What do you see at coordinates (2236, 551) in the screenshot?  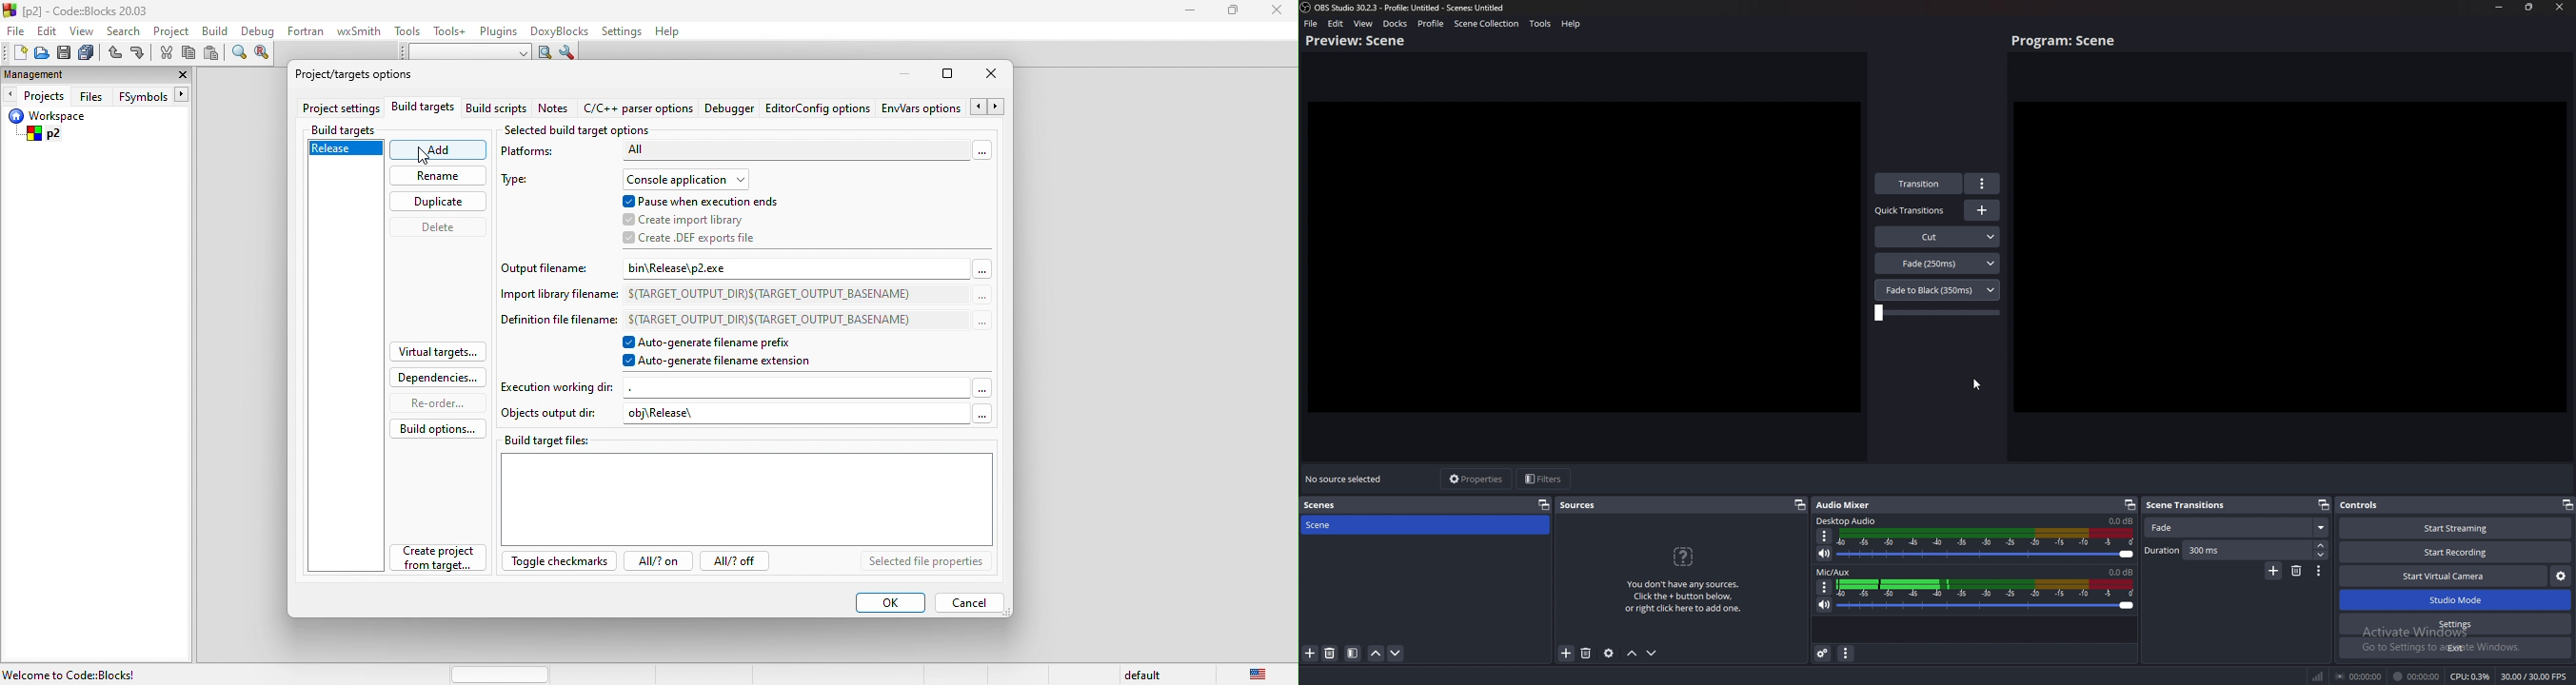 I see `Duration` at bounding box center [2236, 551].